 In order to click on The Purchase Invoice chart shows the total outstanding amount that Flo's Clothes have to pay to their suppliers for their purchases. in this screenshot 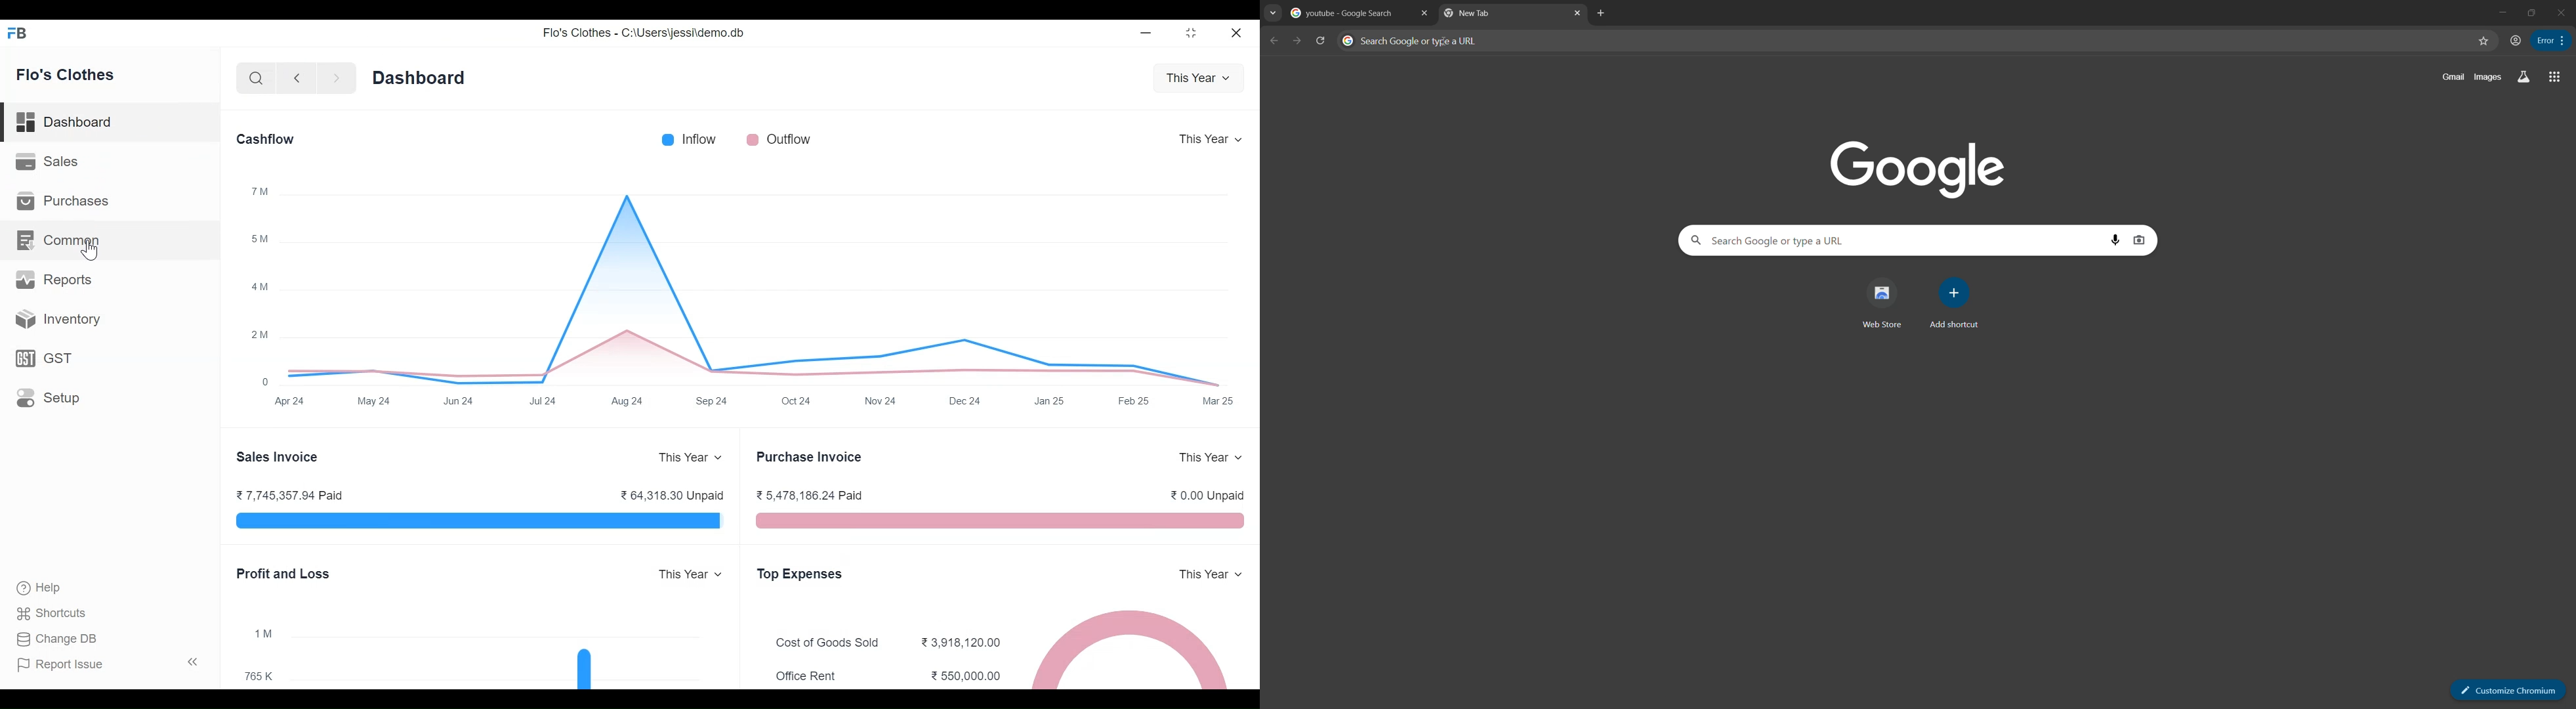, I will do `click(1000, 521)`.